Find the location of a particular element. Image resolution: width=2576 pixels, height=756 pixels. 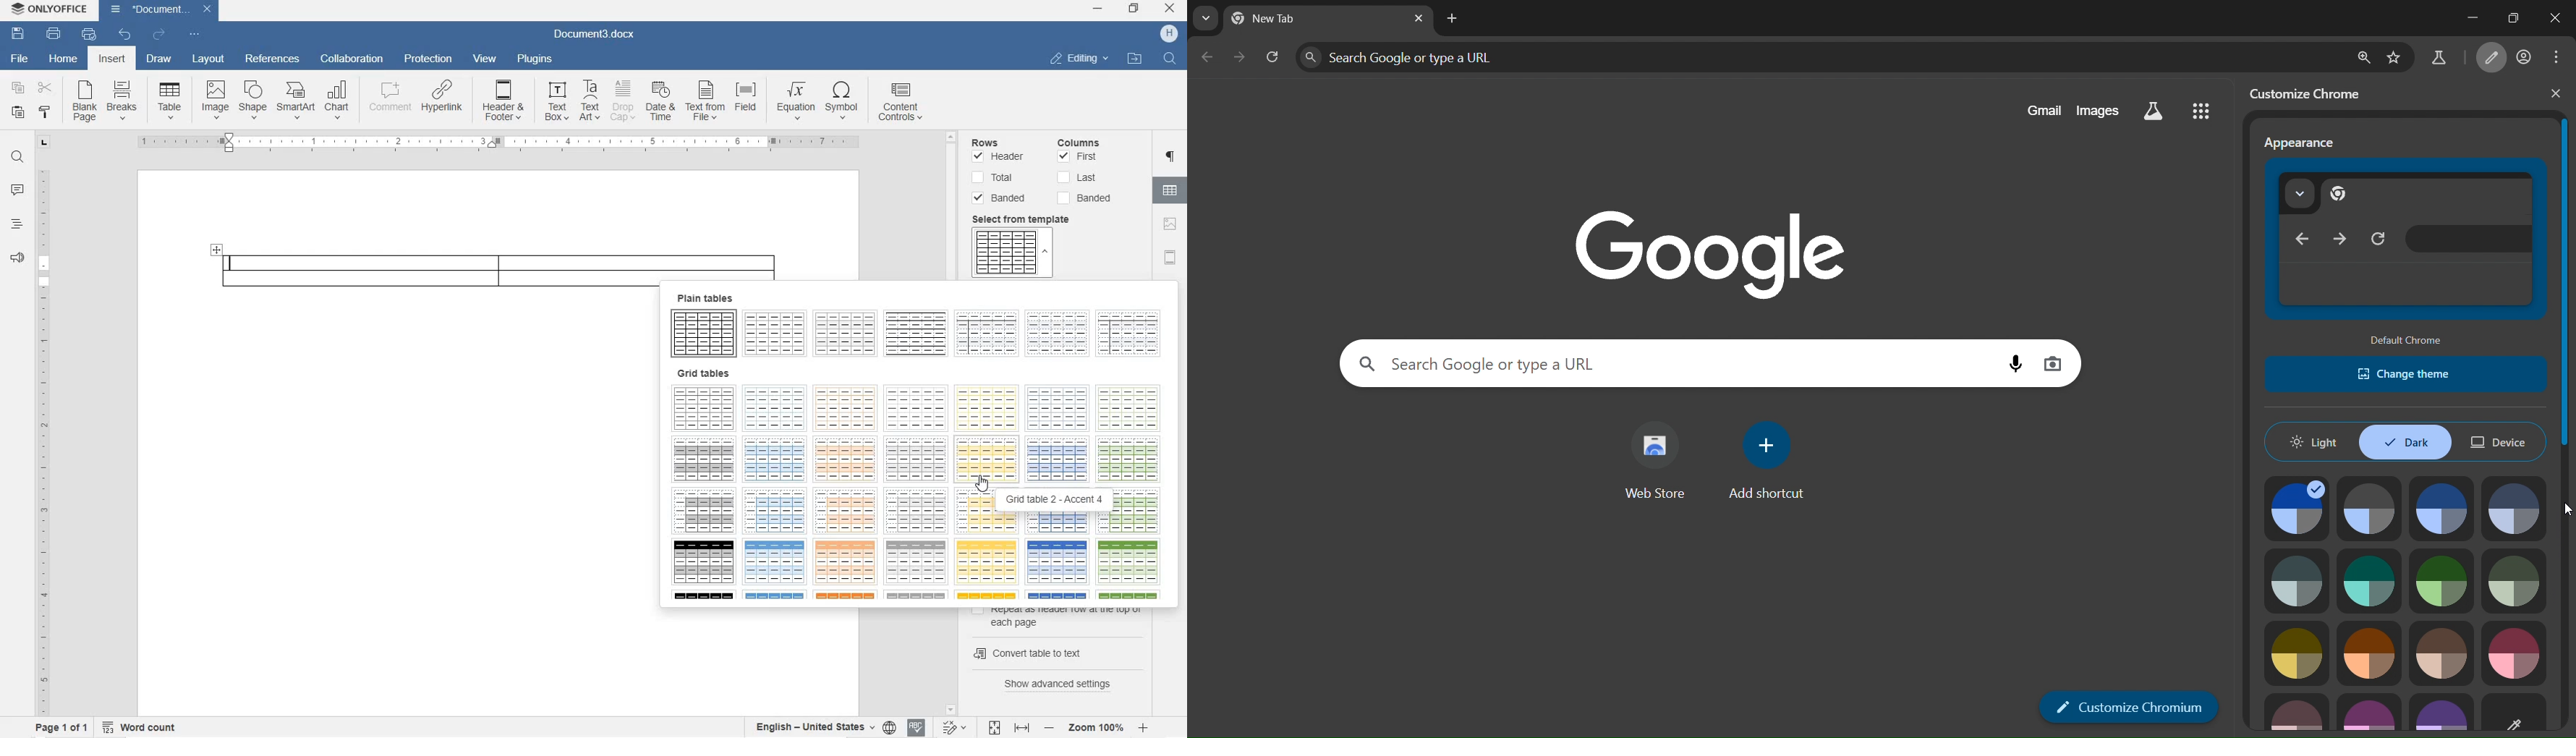

Google logo is located at coordinates (1711, 253).